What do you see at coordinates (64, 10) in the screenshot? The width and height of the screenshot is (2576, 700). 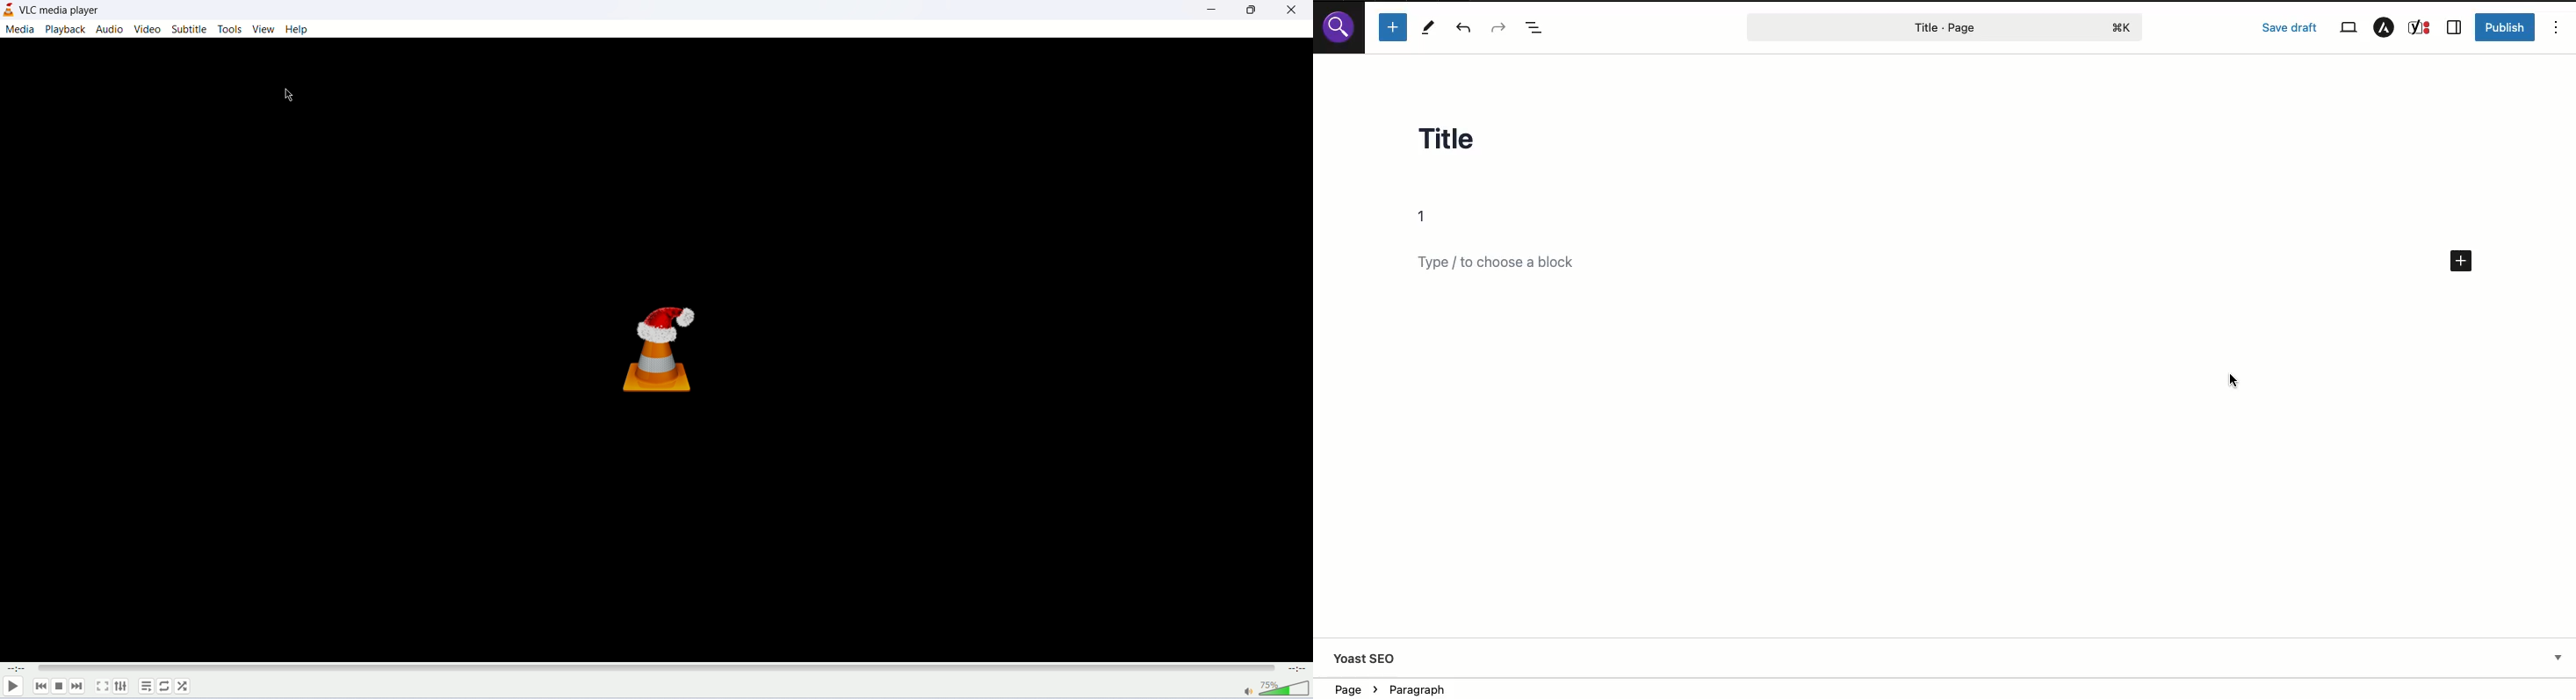 I see `vlc media player` at bounding box center [64, 10].